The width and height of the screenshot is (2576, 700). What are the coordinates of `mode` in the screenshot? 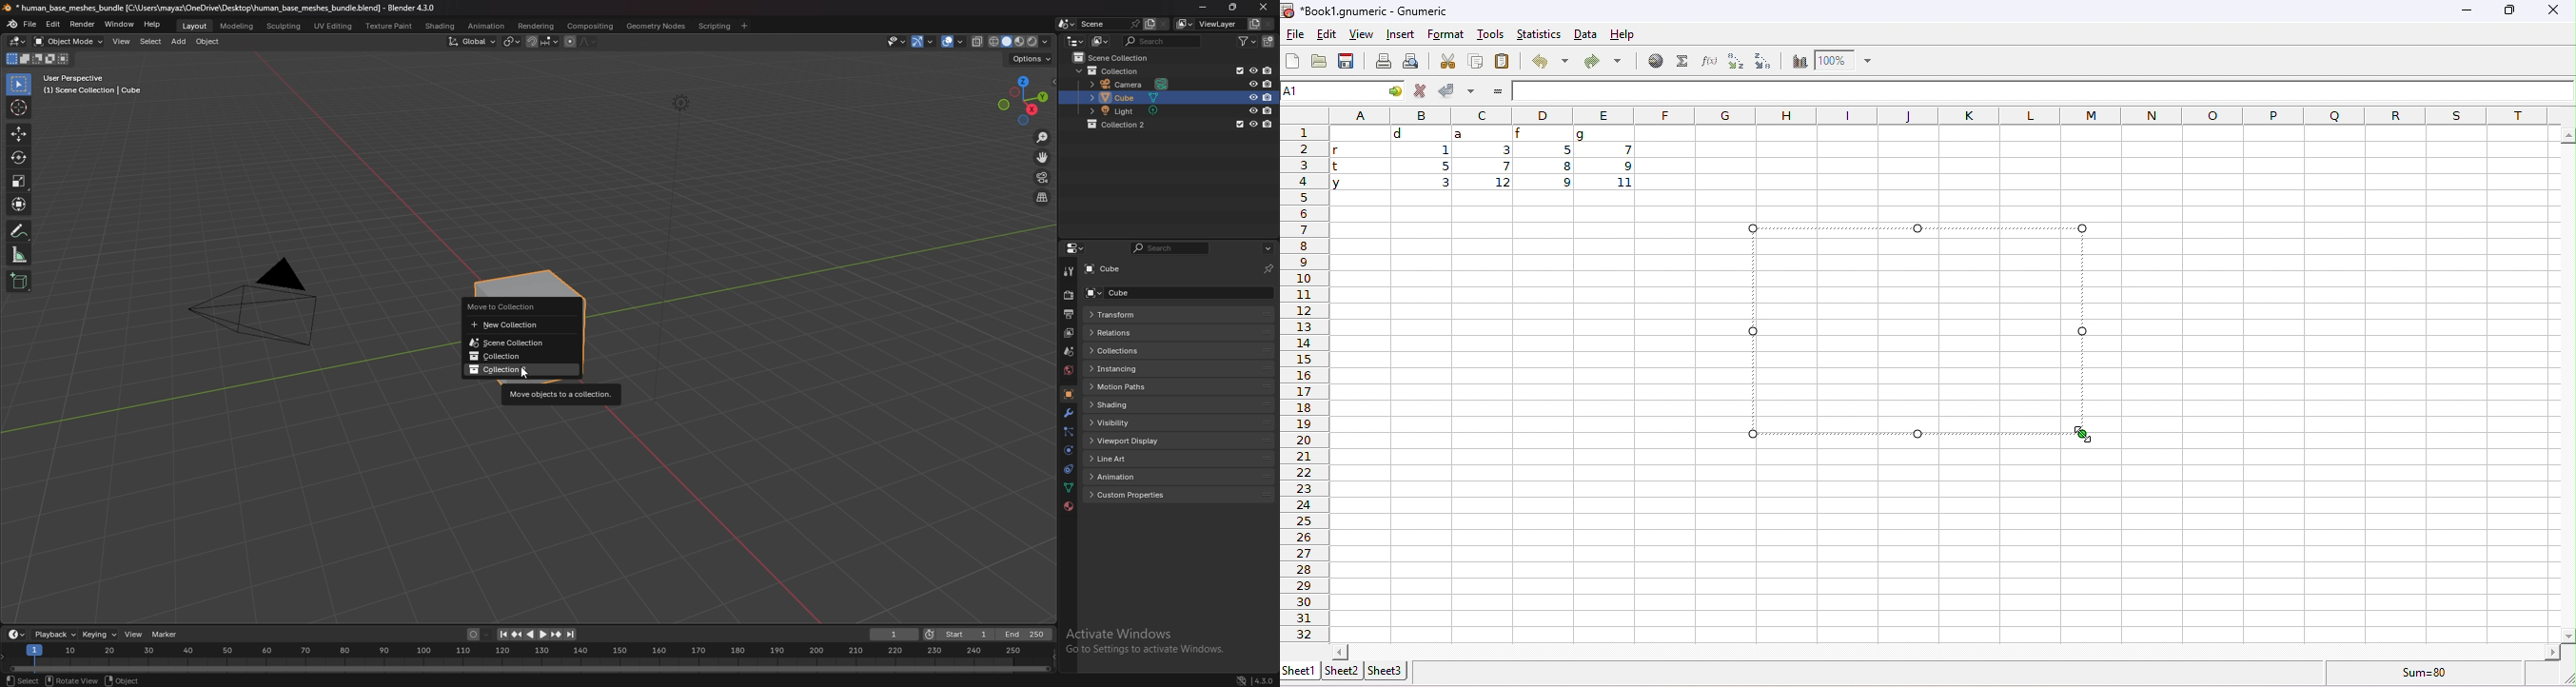 It's located at (38, 60).